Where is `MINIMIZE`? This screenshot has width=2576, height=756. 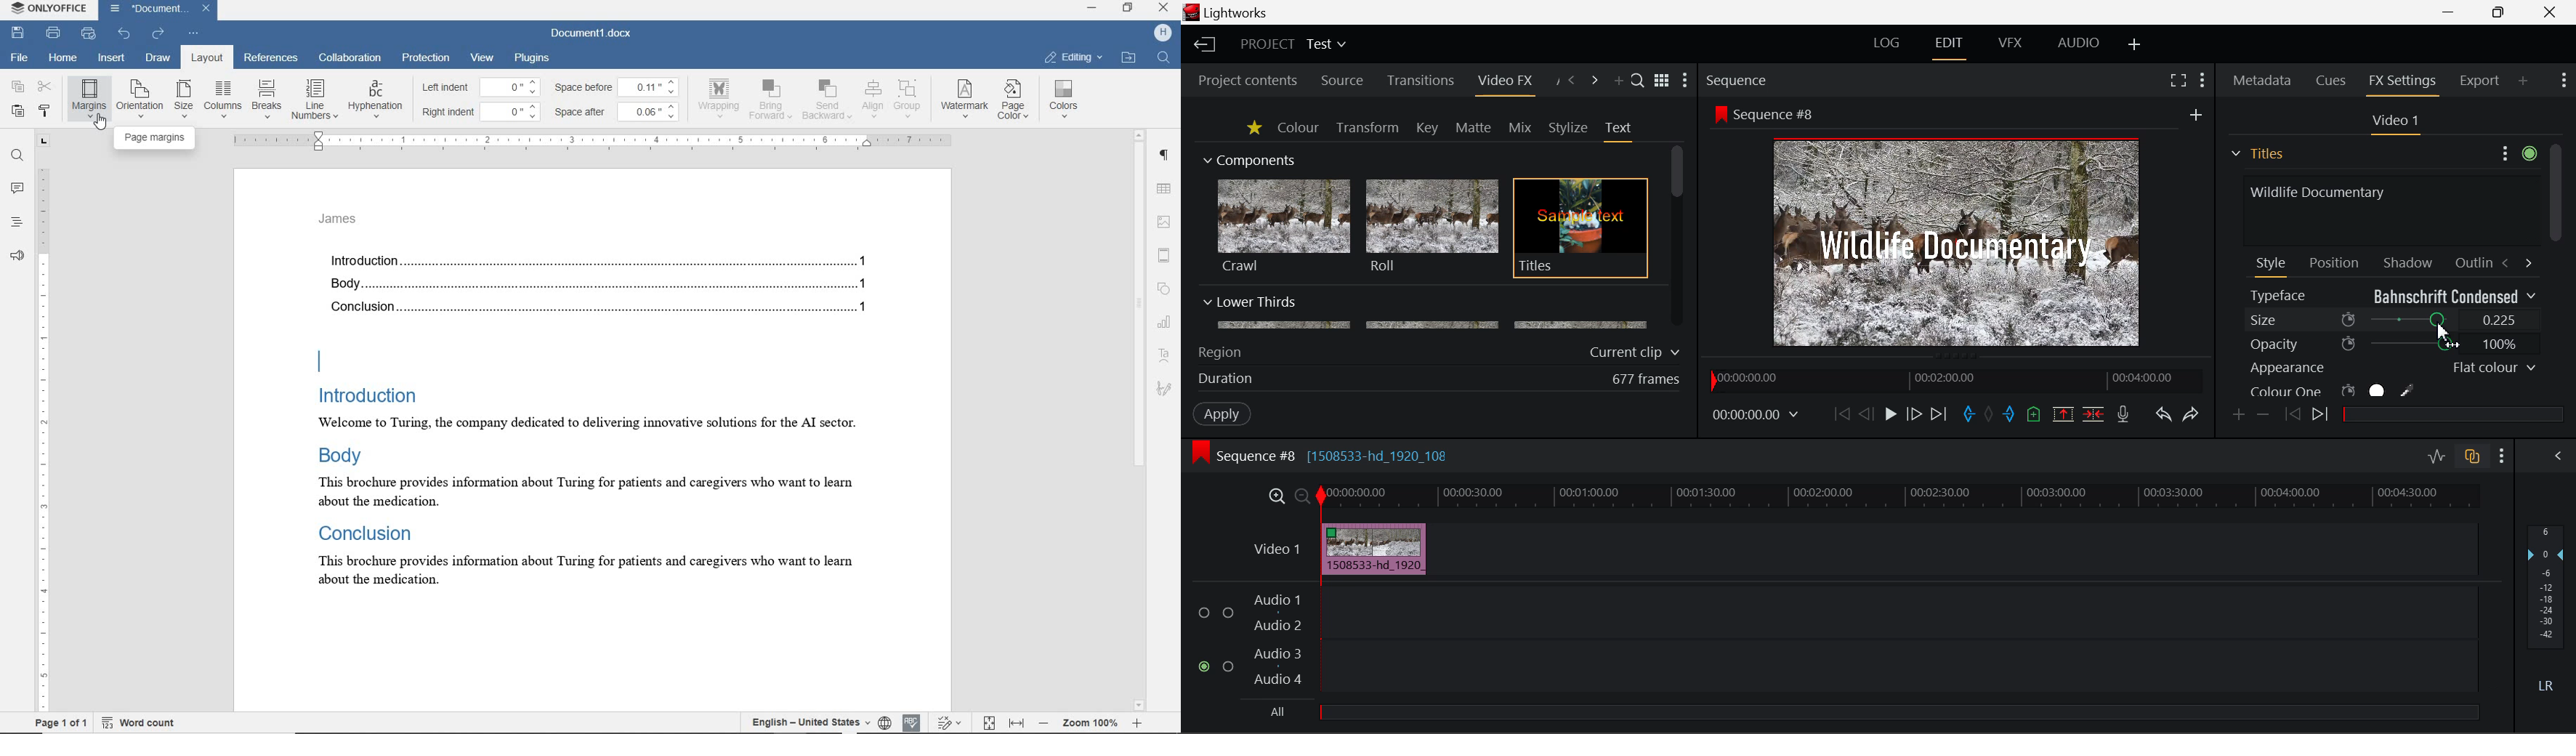
MINIMIZE is located at coordinates (1091, 8).